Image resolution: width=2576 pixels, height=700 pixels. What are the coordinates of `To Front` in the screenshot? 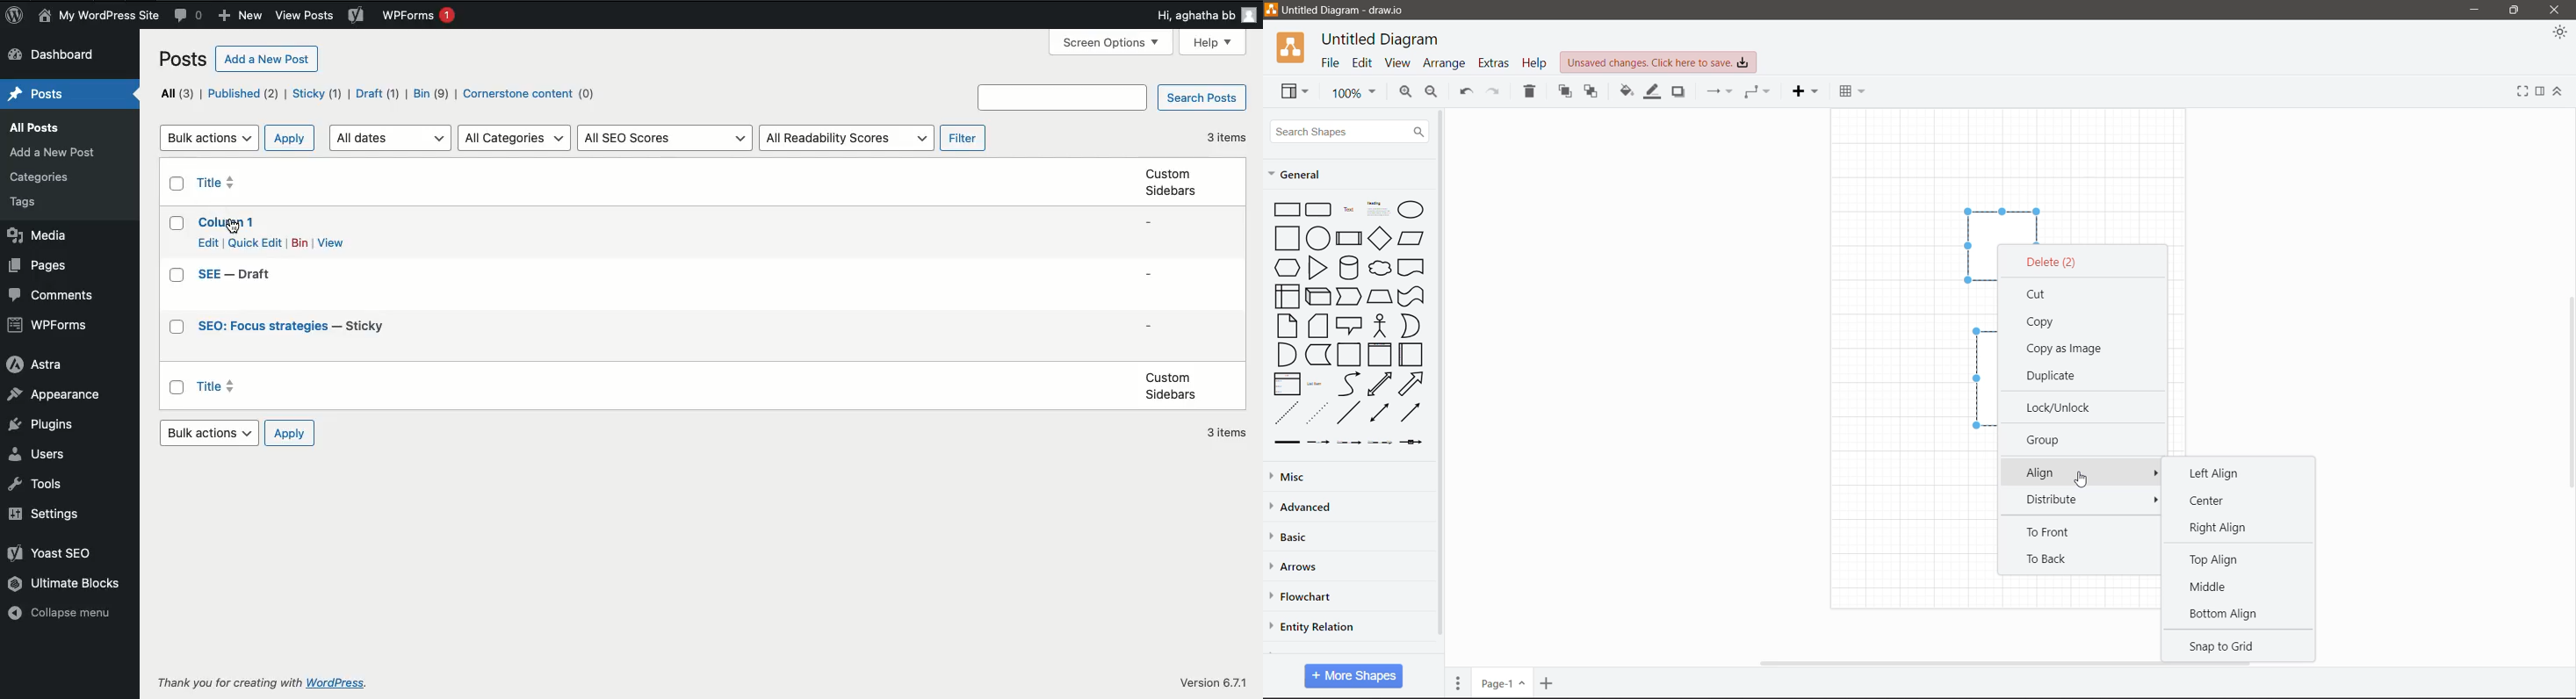 It's located at (1565, 92).